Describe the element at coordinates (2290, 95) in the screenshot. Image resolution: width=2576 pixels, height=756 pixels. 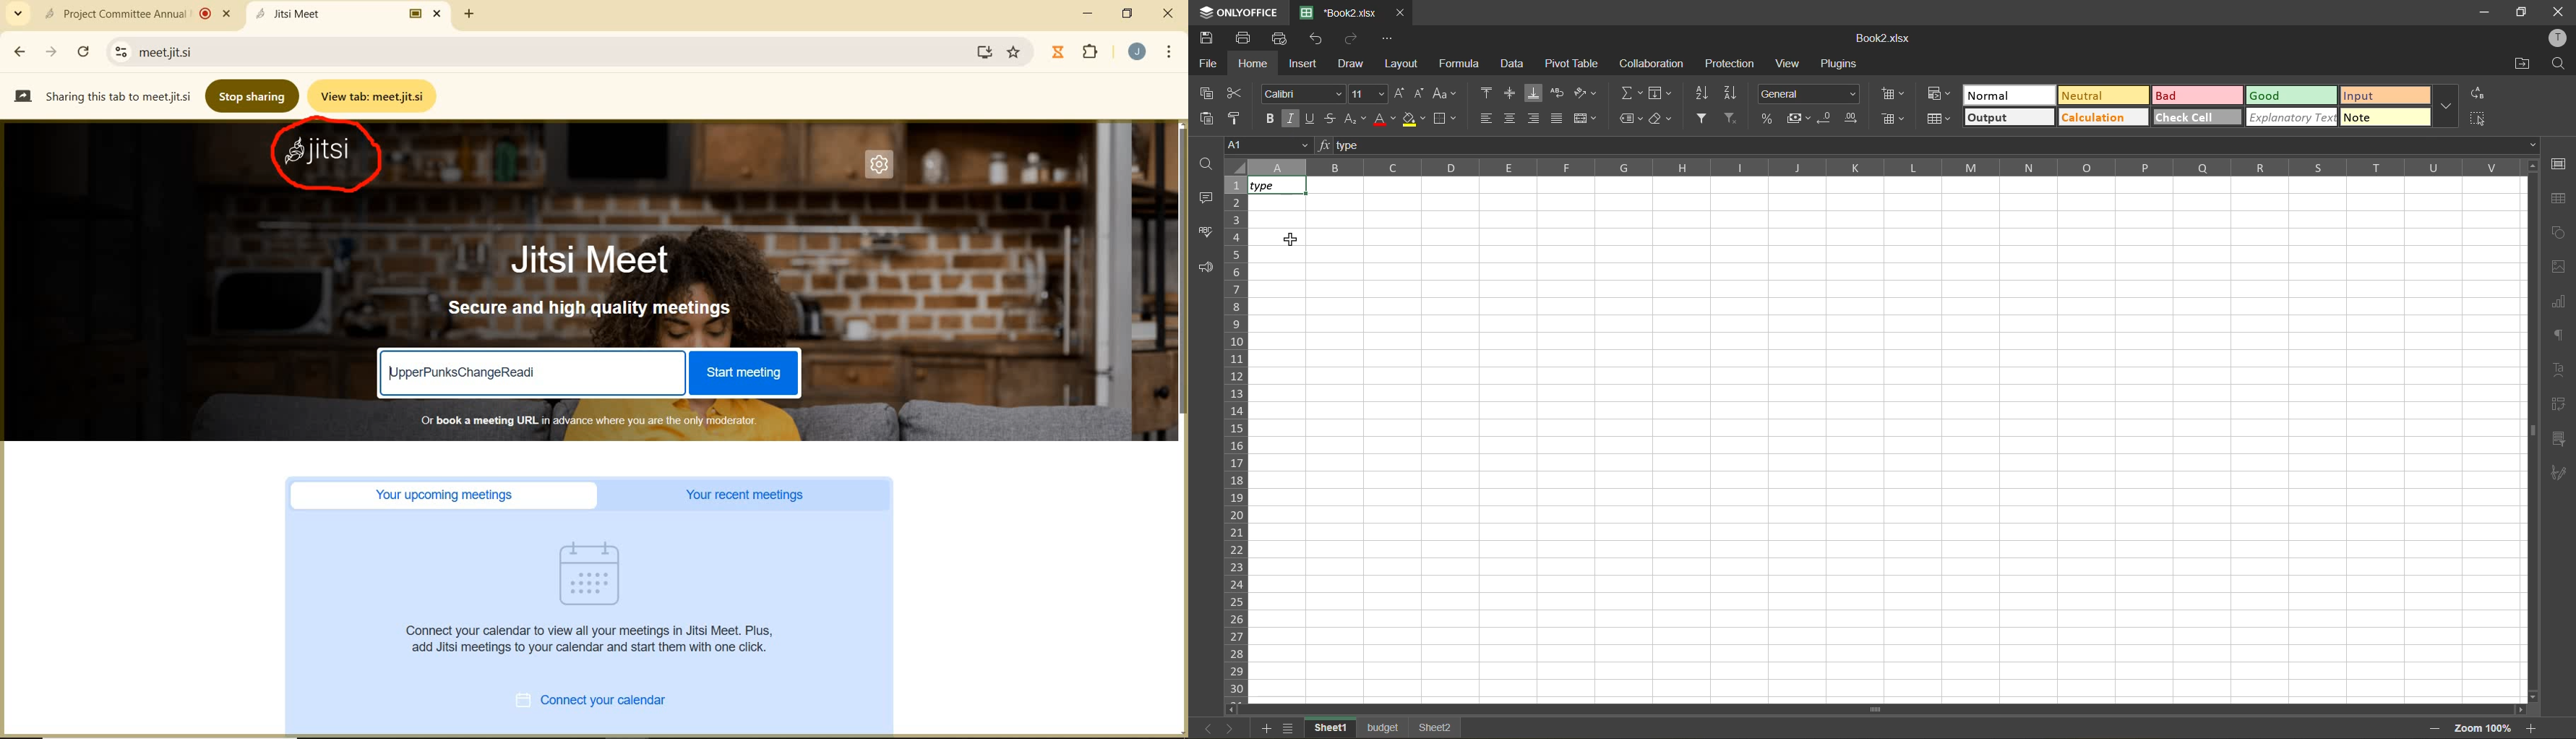
I see `good` at that location.